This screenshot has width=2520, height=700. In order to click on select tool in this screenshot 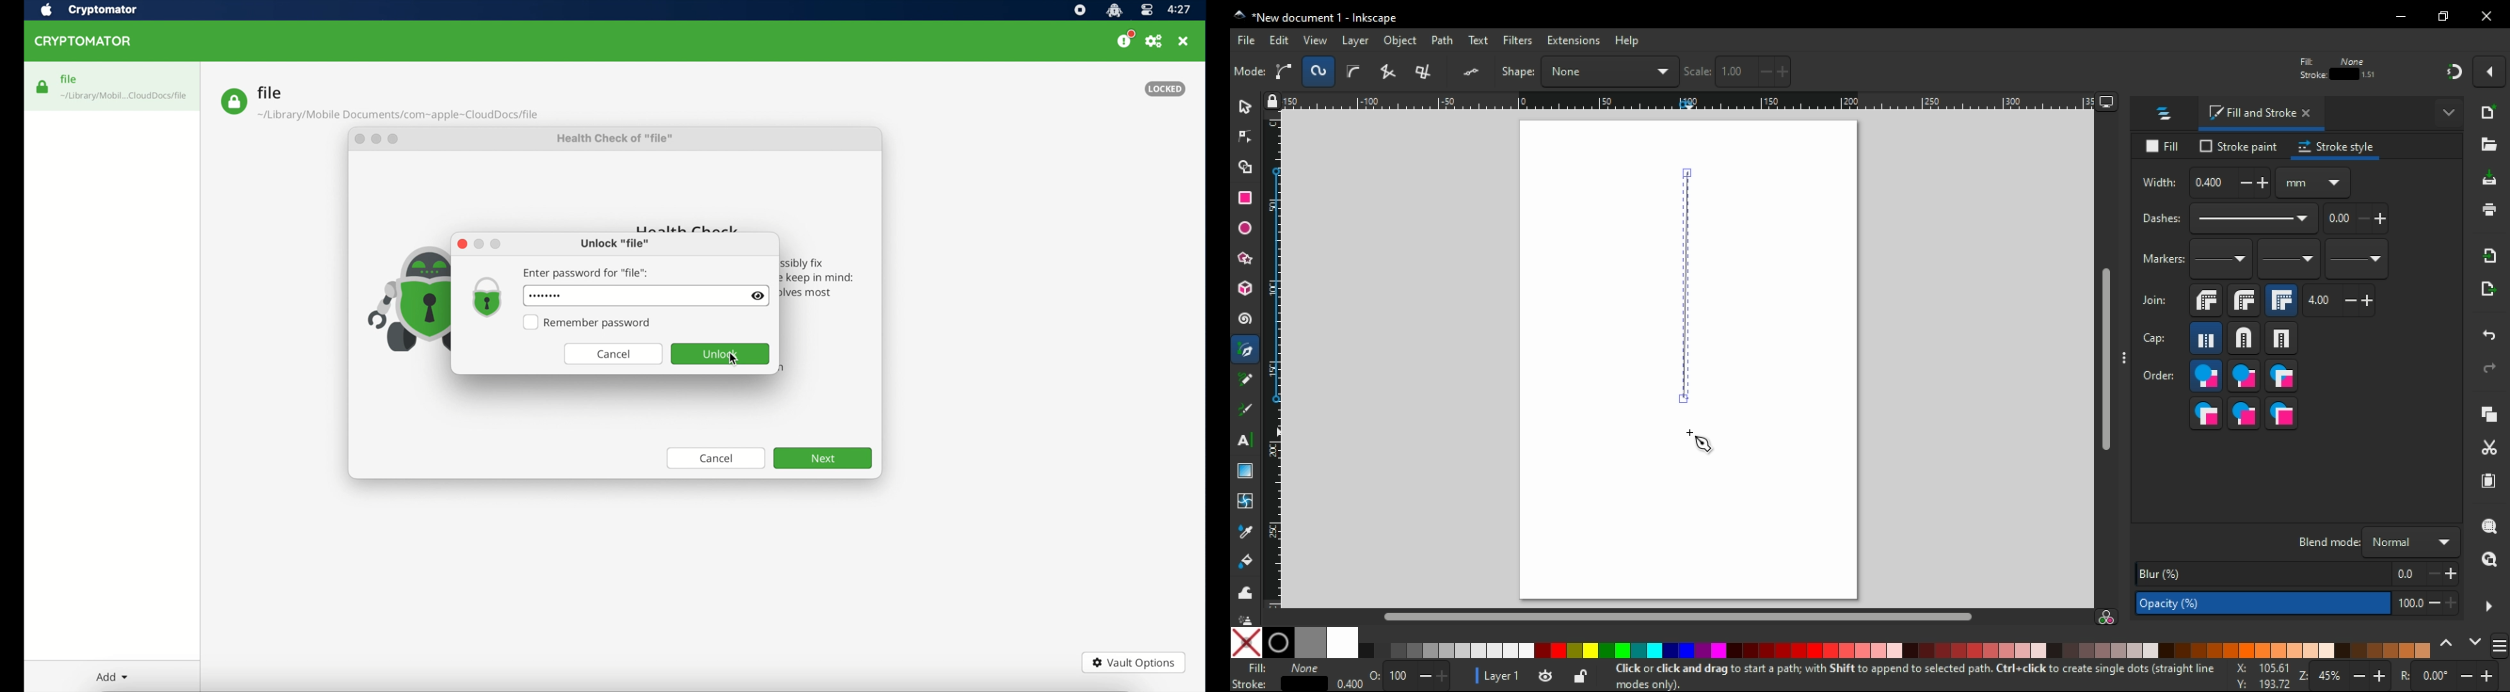, I will do `click(1245, 105)`.